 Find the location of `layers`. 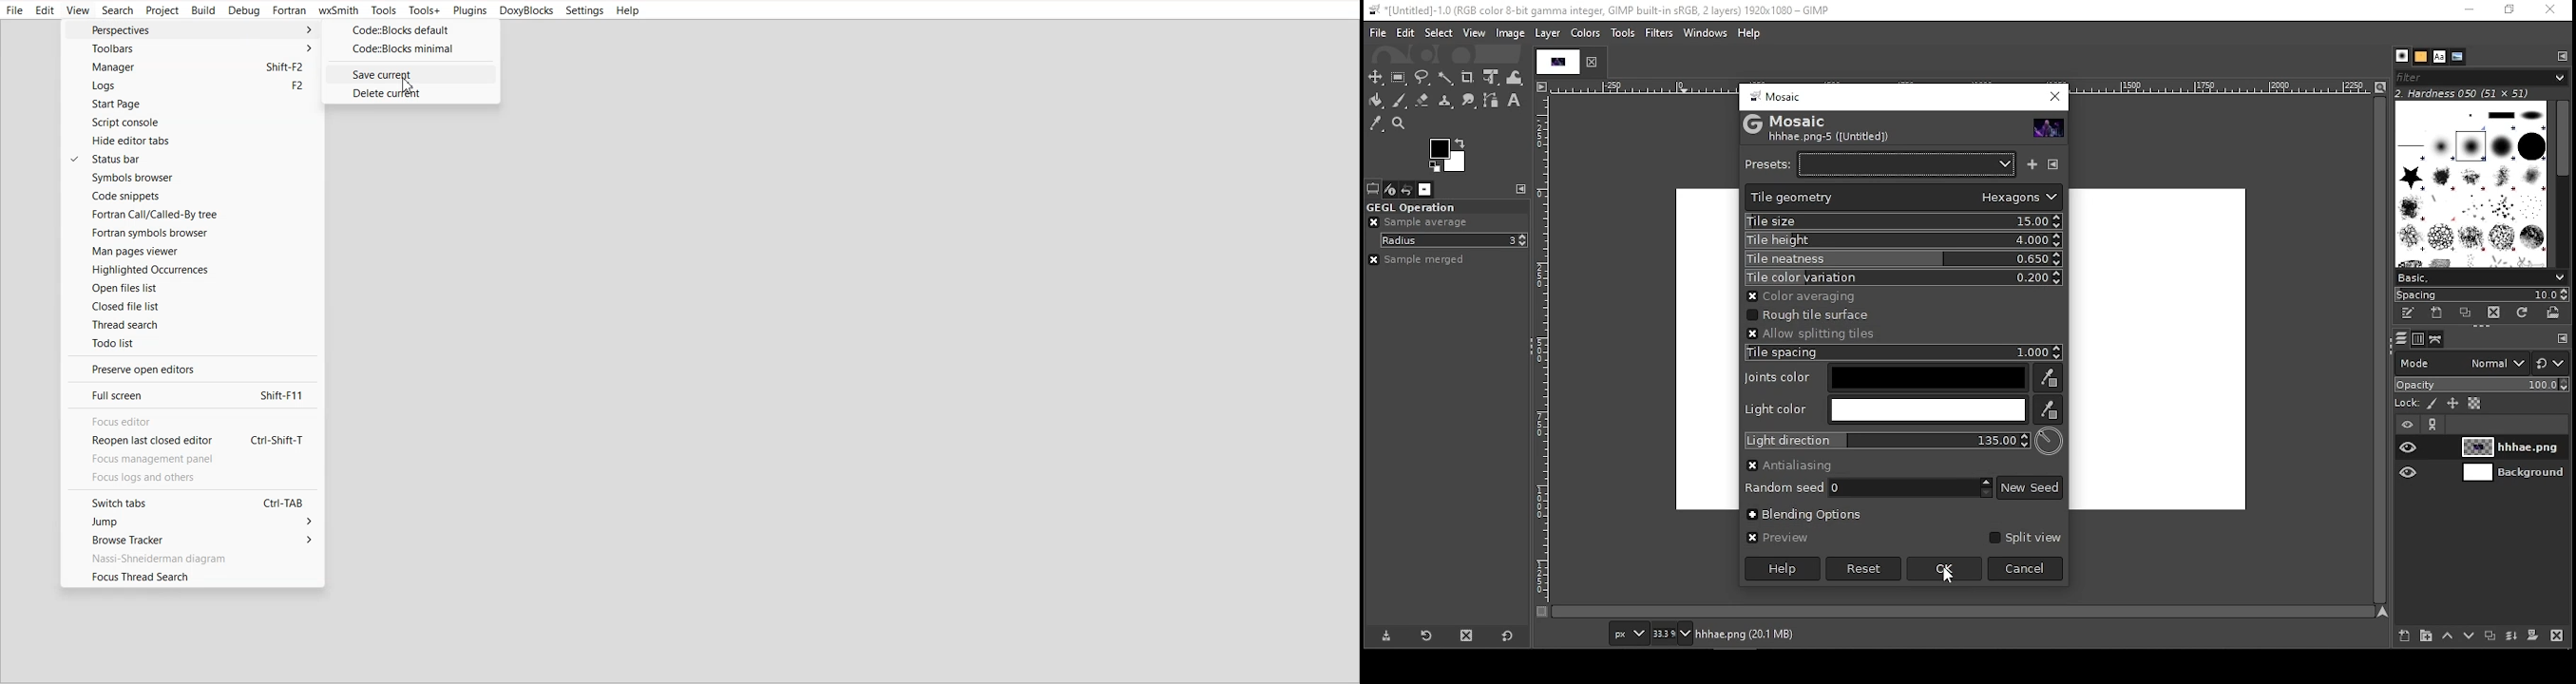

layers is located at coordinates (2401, 338).